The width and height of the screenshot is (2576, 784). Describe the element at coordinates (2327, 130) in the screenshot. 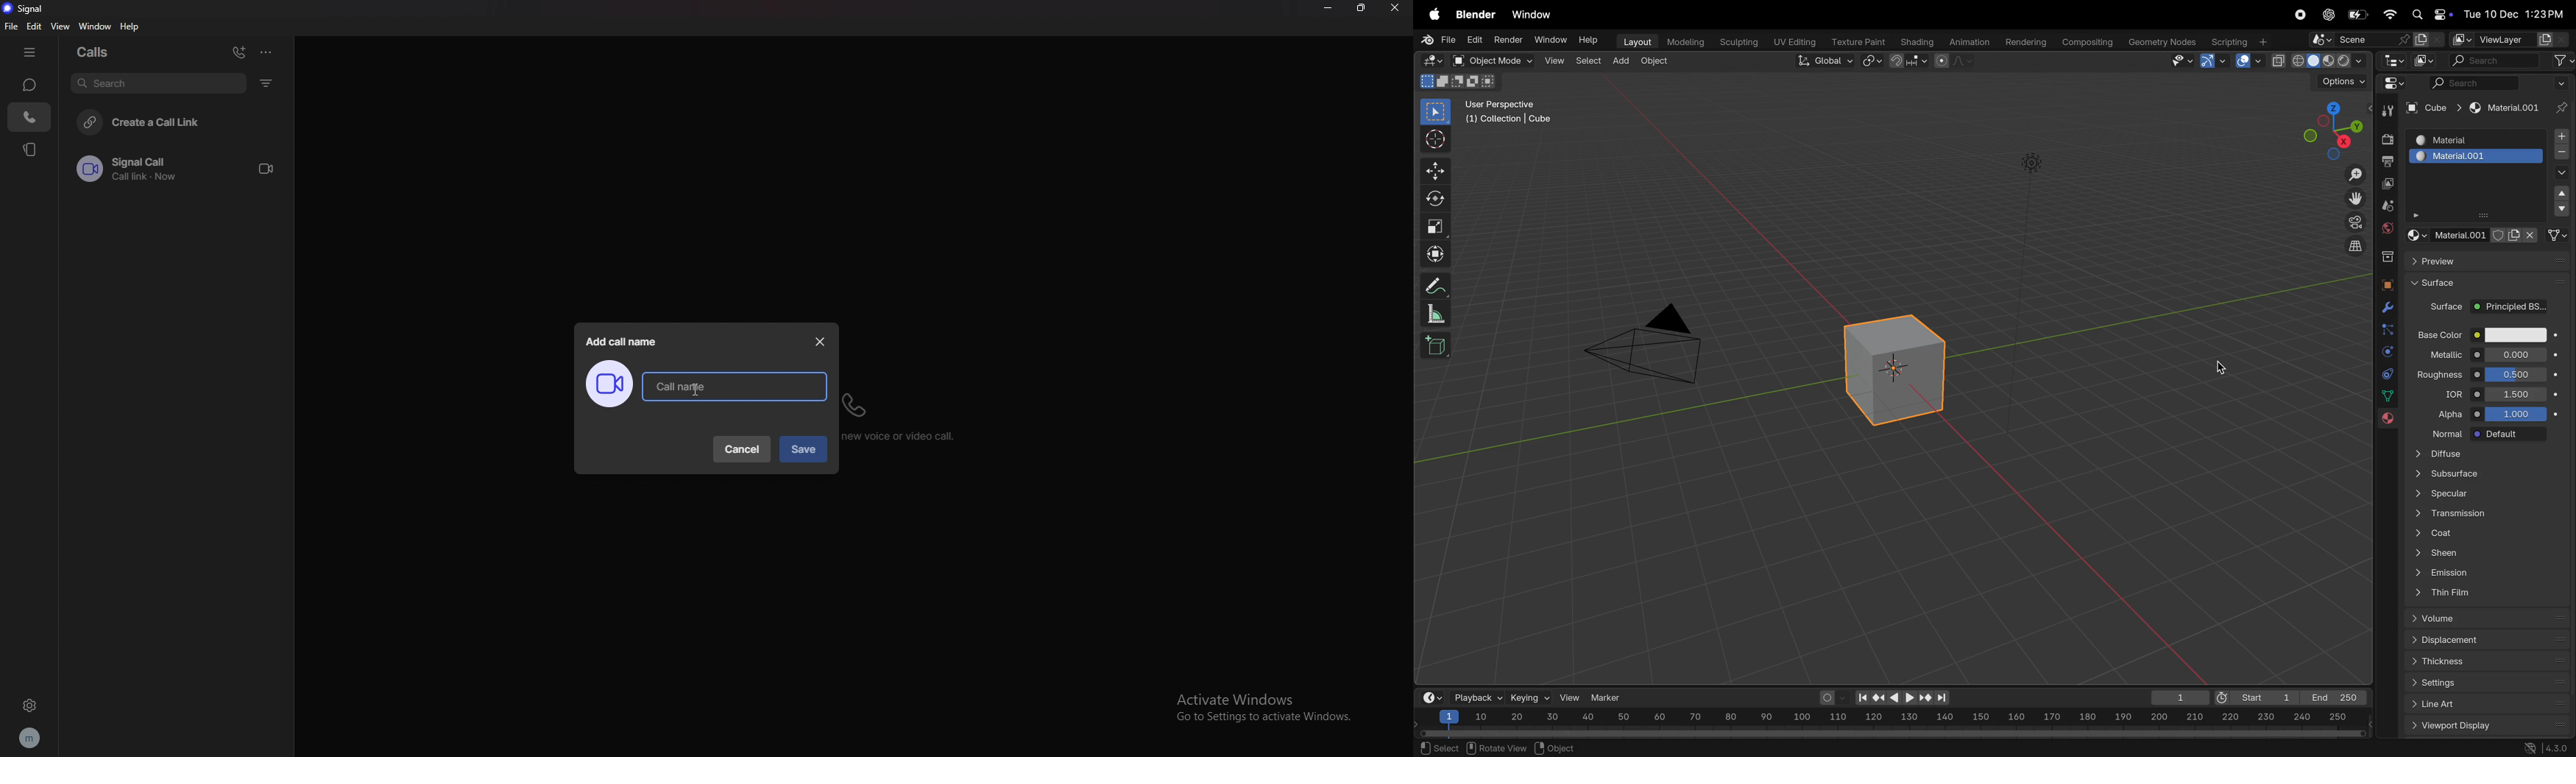

I see `view point` at that location.